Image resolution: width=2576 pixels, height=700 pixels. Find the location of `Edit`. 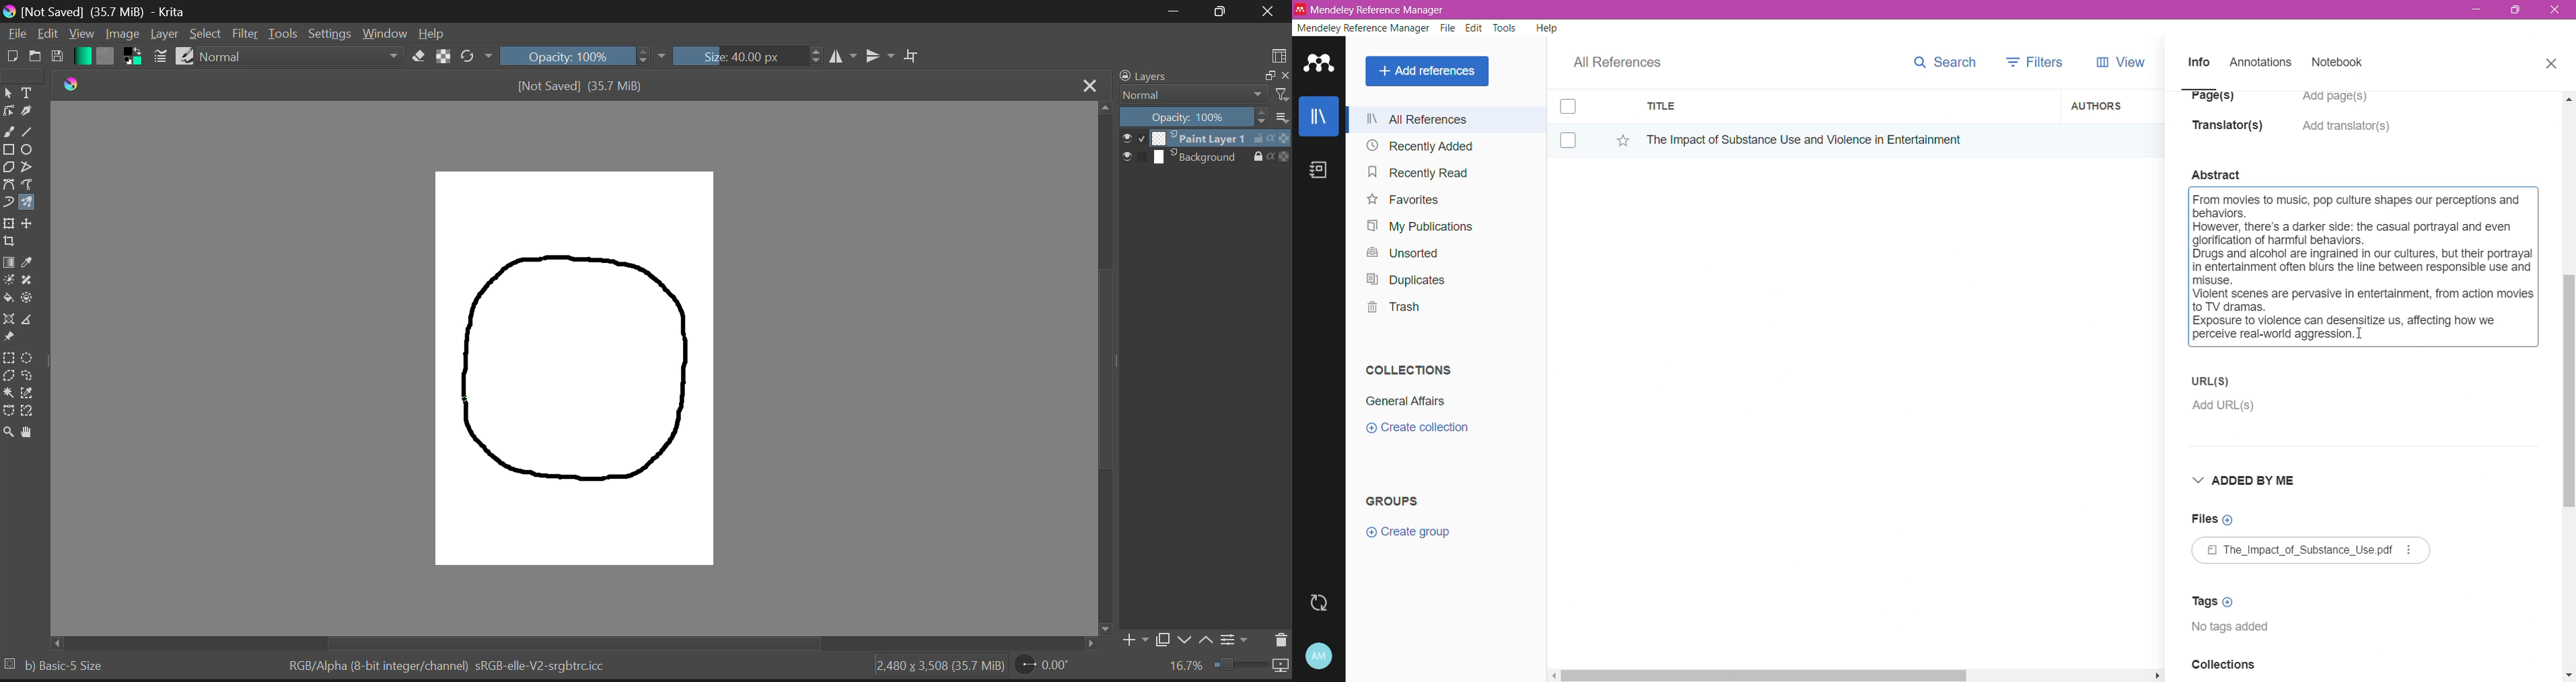

Edit is located at coordinates (47, 34).